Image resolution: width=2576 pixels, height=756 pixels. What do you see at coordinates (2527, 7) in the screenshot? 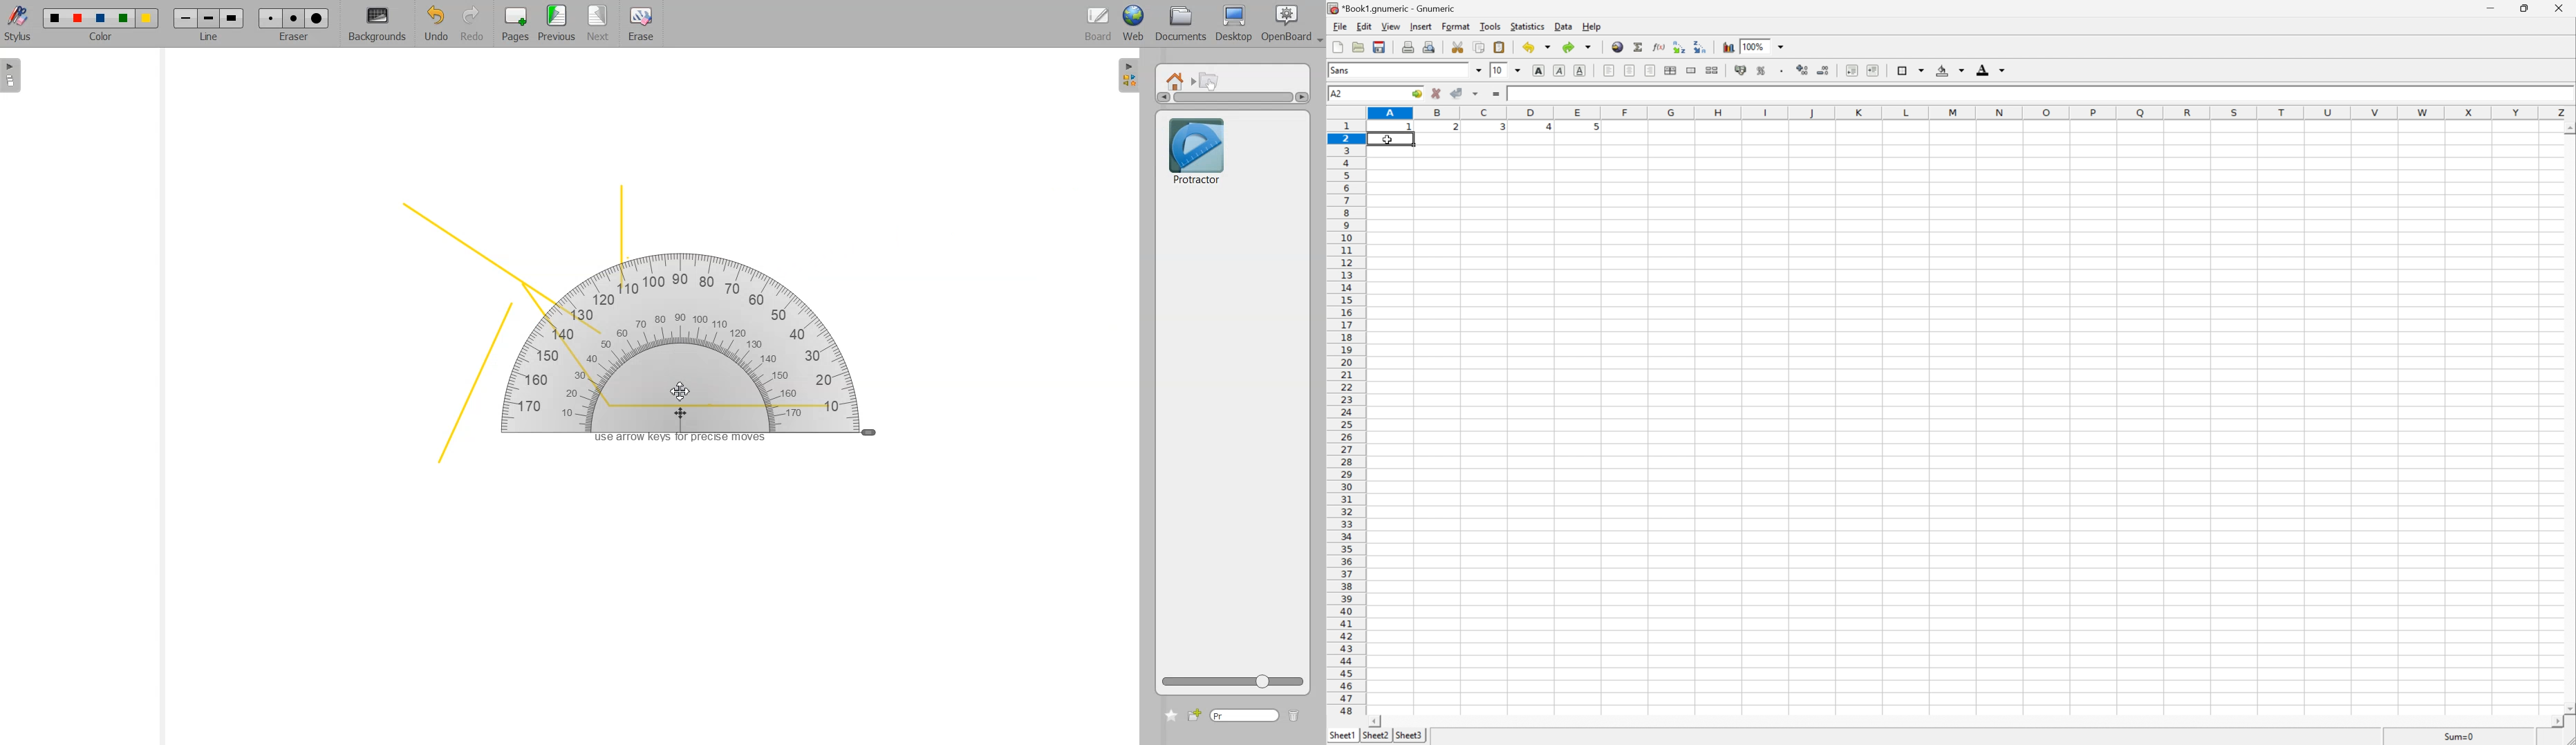
I see `restore down` at bounding box center [2527, 7].